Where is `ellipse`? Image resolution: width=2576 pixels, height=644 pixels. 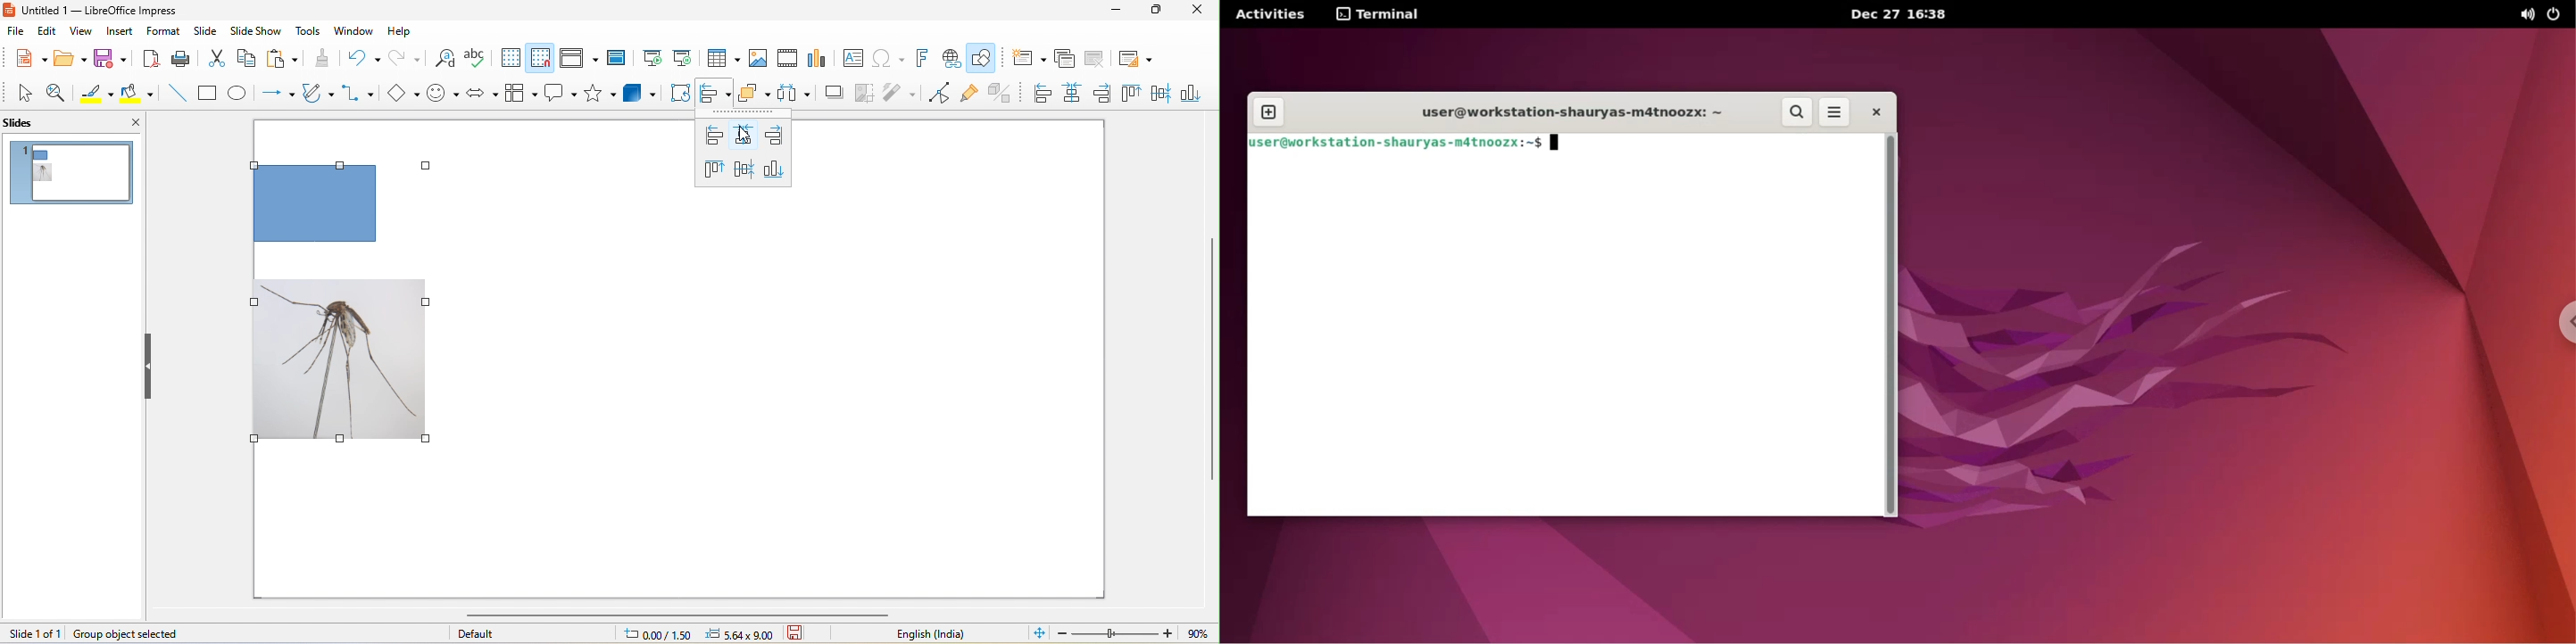 ellipse is located at coordinates (240, 95).